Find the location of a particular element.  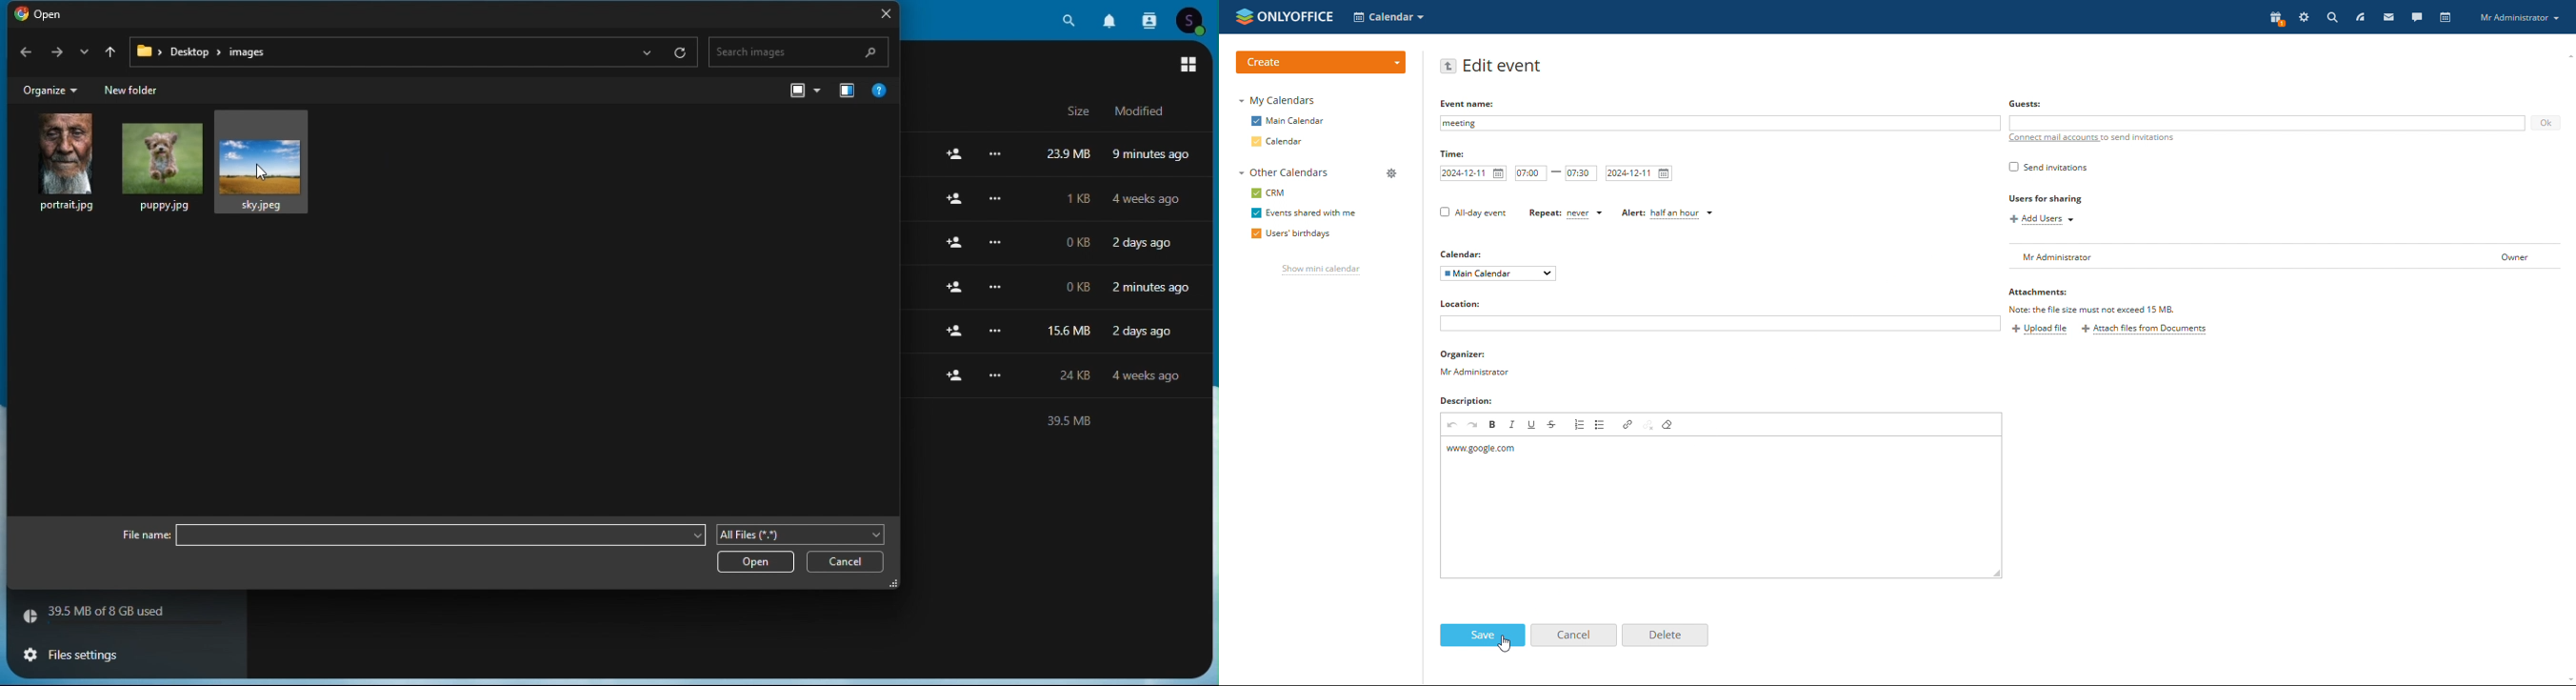

Modified is located at coordinates (1134, 111).